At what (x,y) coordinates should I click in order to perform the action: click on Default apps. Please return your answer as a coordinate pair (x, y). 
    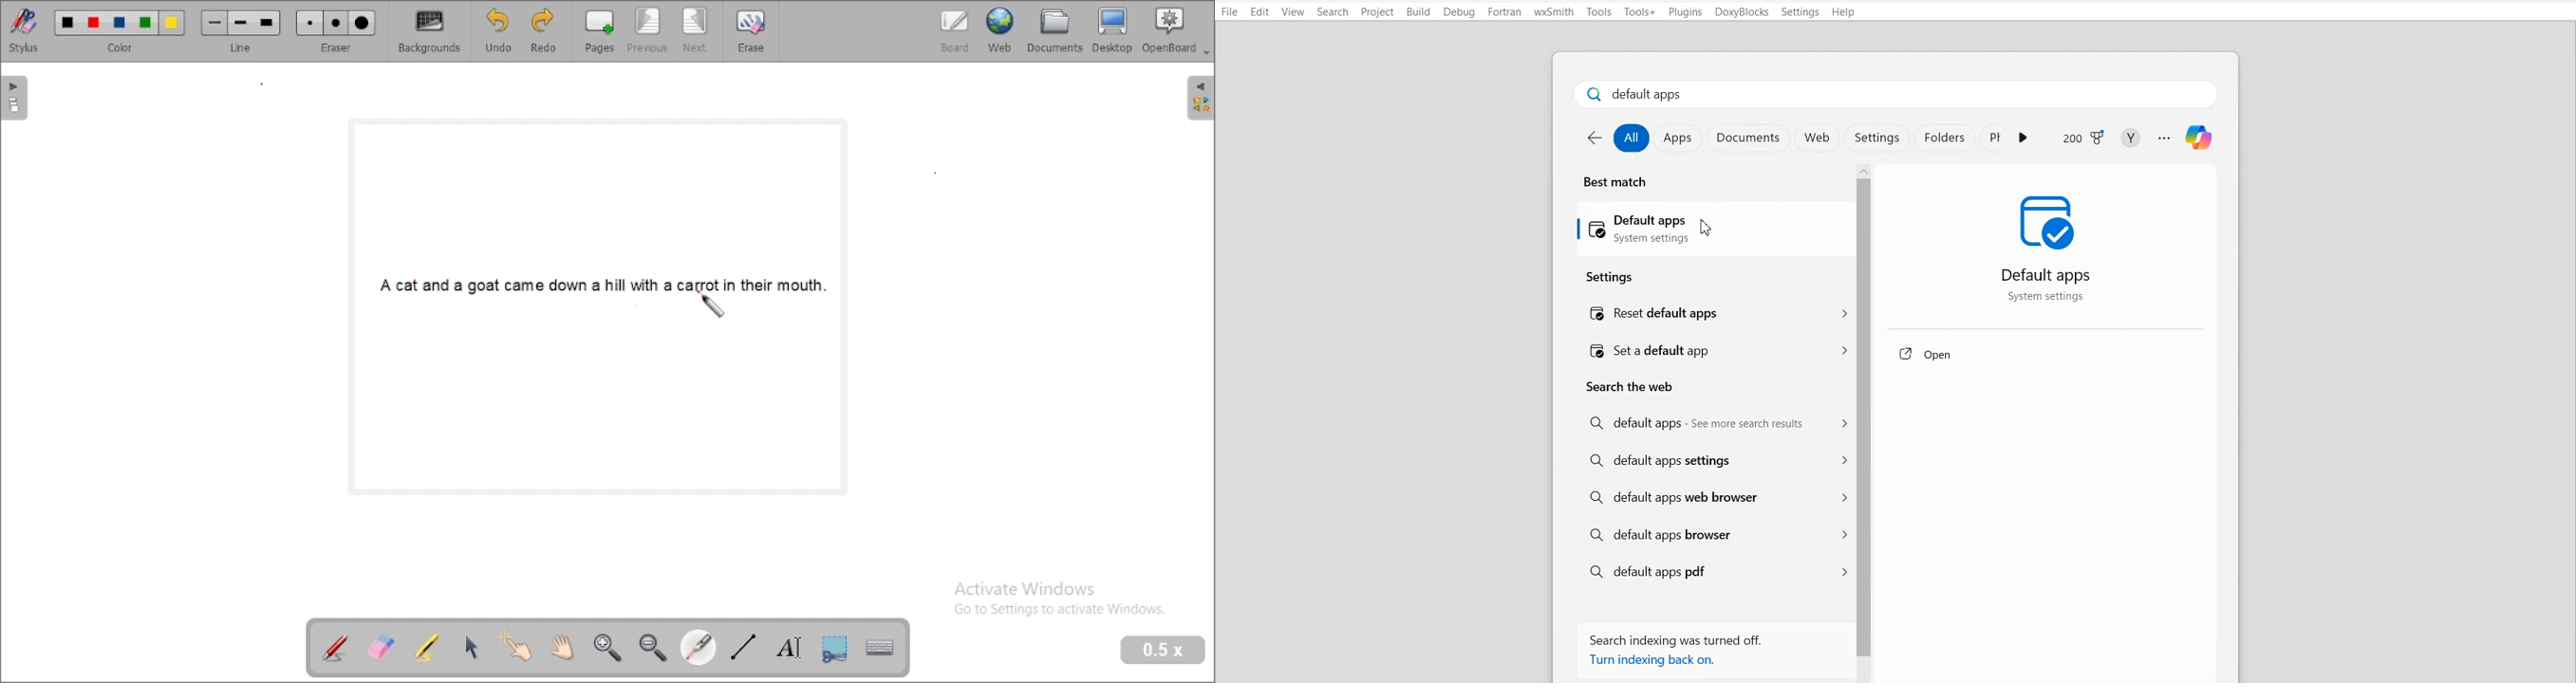
    Looking at the image, I should click on (1708, 230).